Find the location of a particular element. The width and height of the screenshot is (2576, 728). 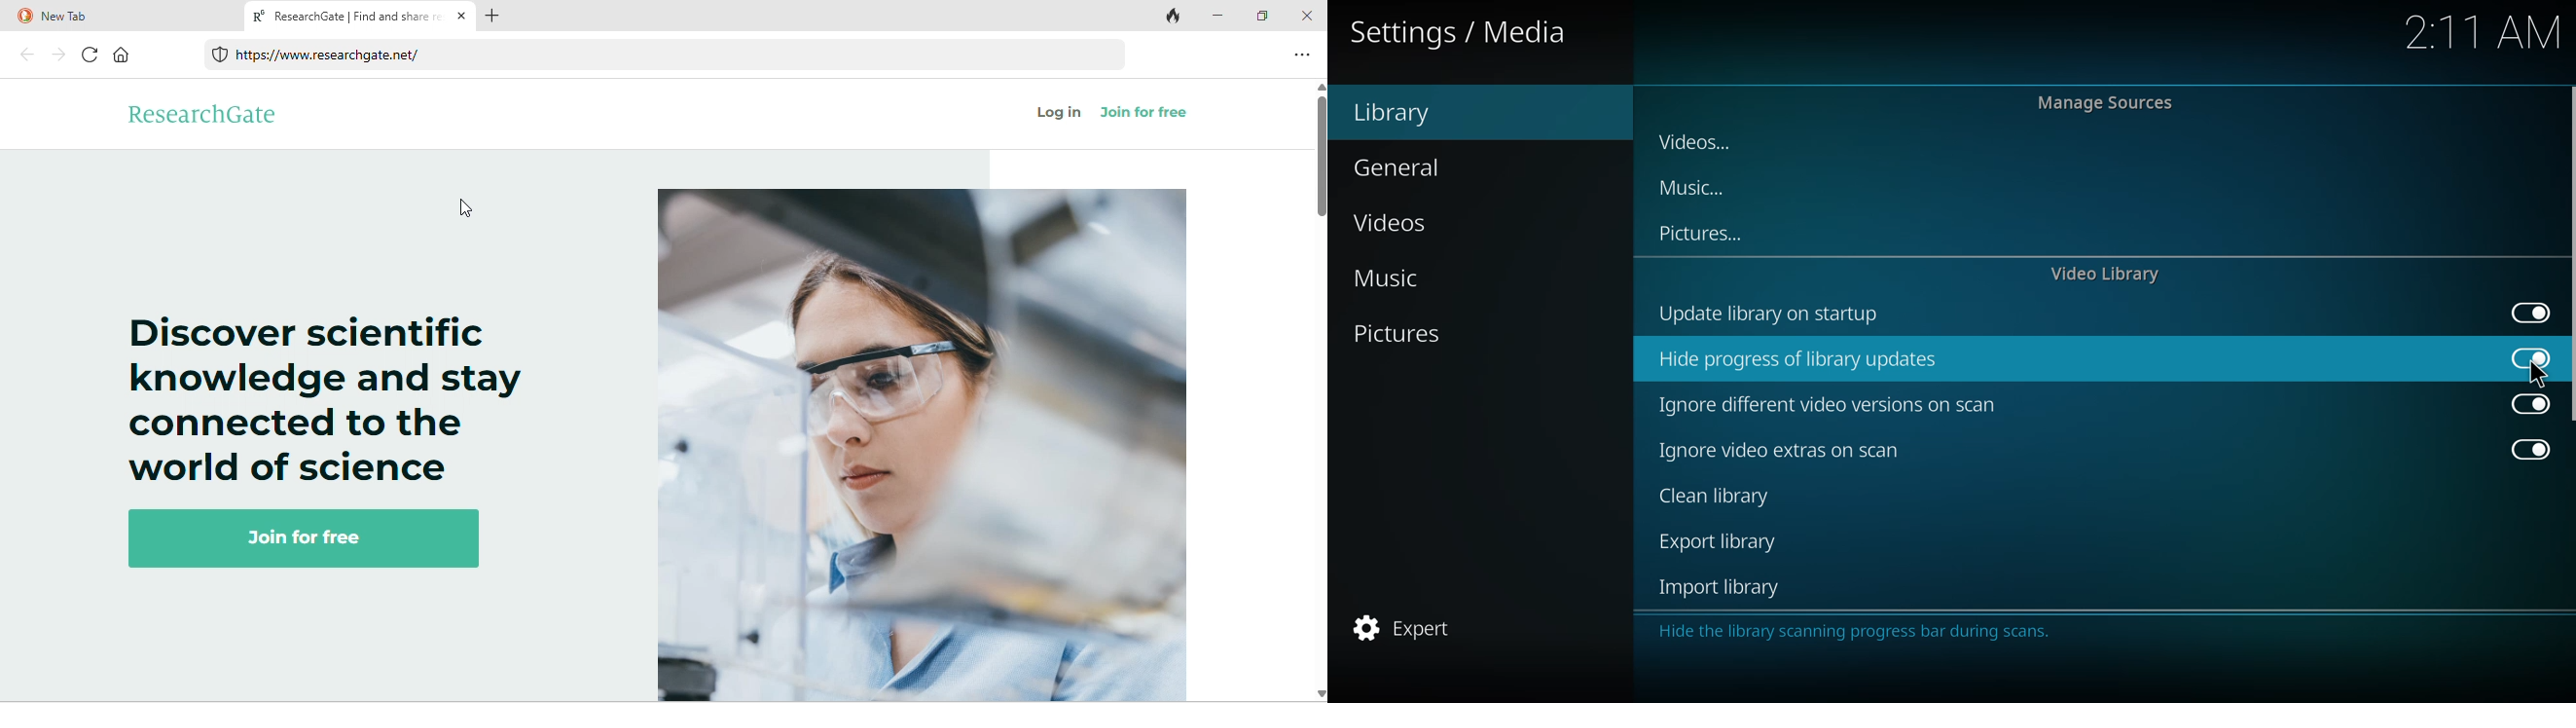

ignore video extras on scan is located at coordinates (1782, 450).